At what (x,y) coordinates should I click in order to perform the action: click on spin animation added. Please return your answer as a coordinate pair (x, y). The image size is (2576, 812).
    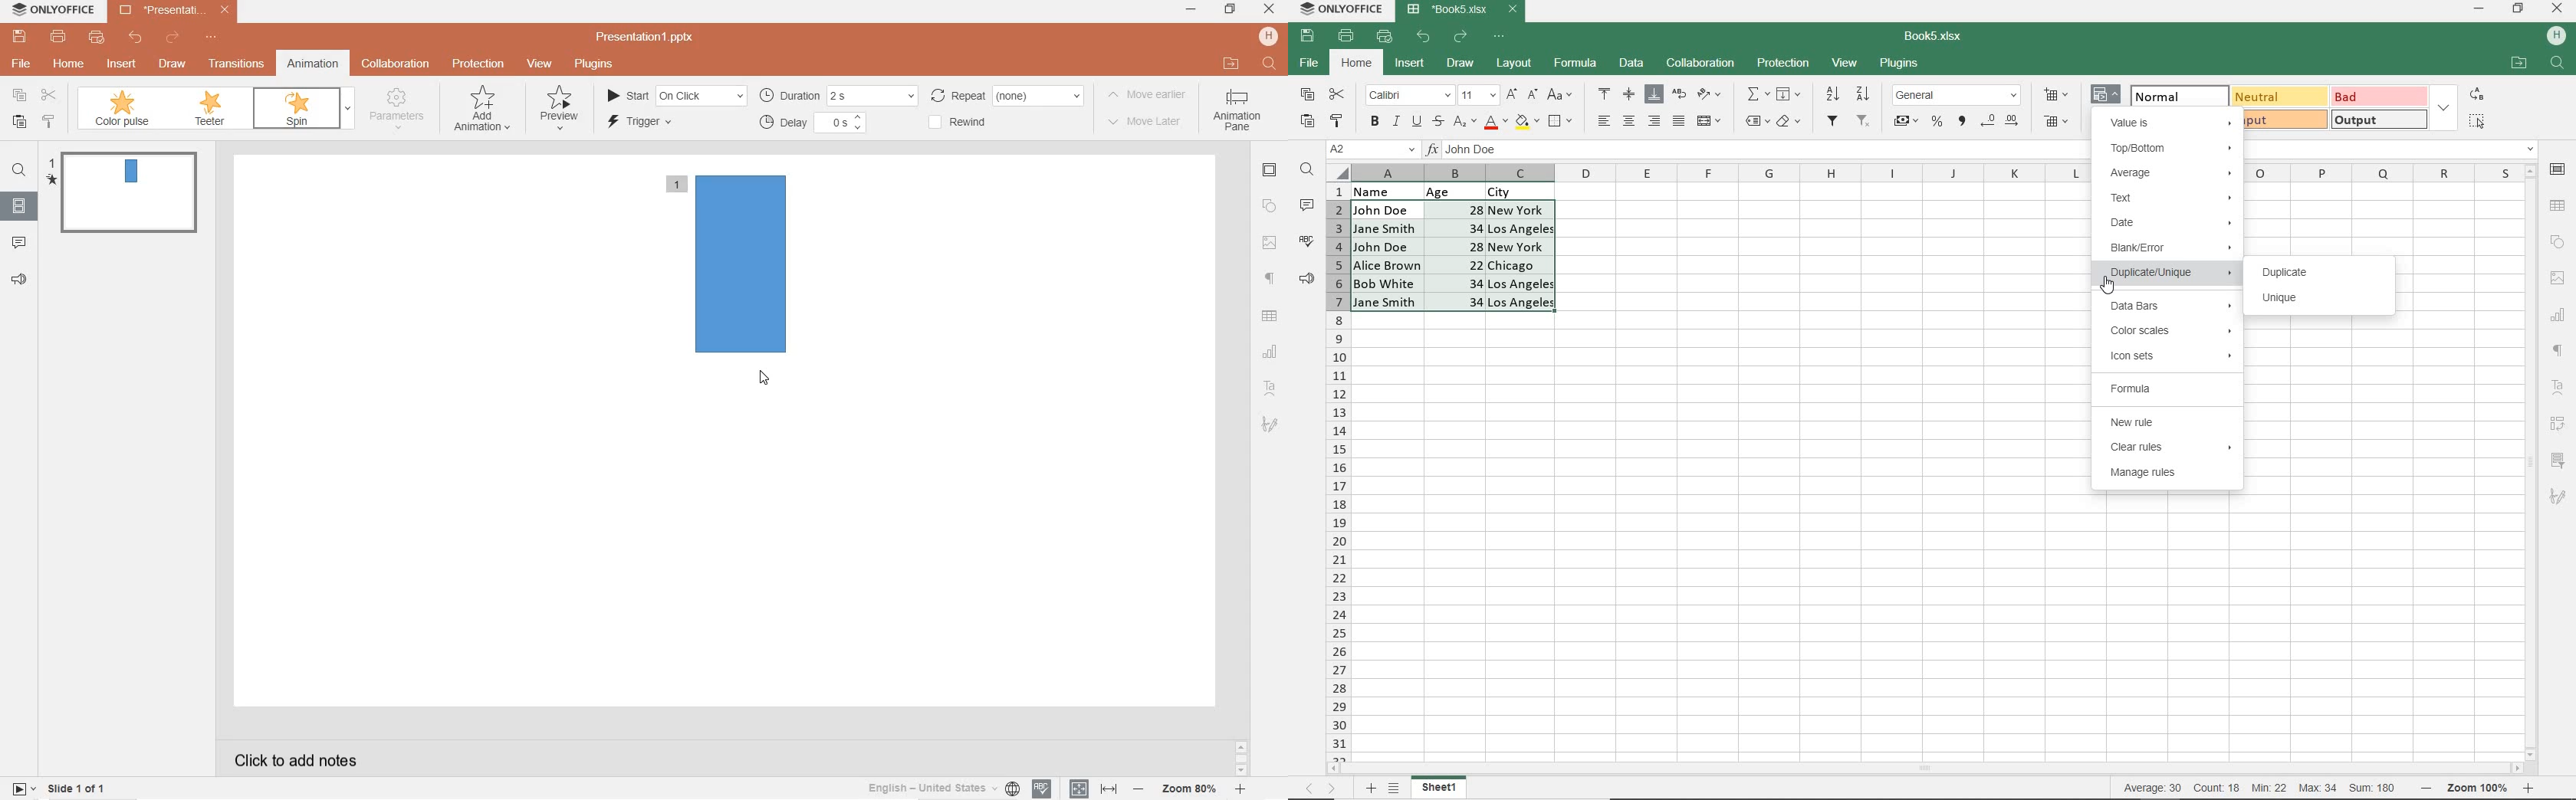
    Looking at the image, I should click on (731, 262).